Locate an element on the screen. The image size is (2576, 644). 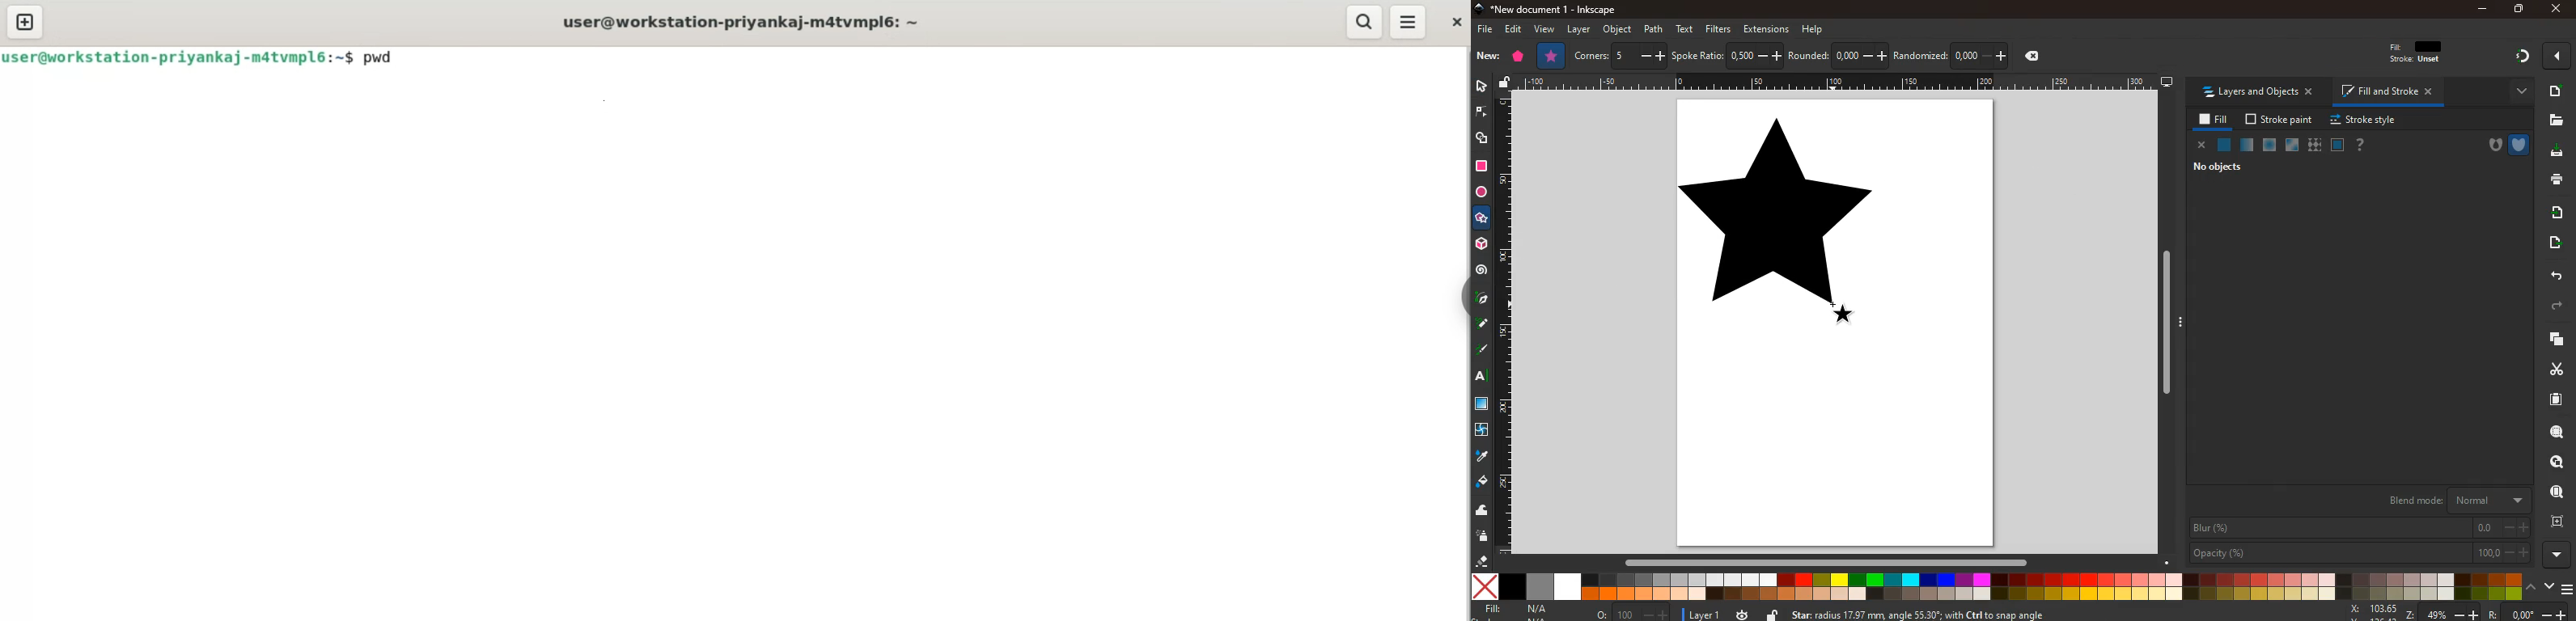
color is located at coordinates (1997, 587).